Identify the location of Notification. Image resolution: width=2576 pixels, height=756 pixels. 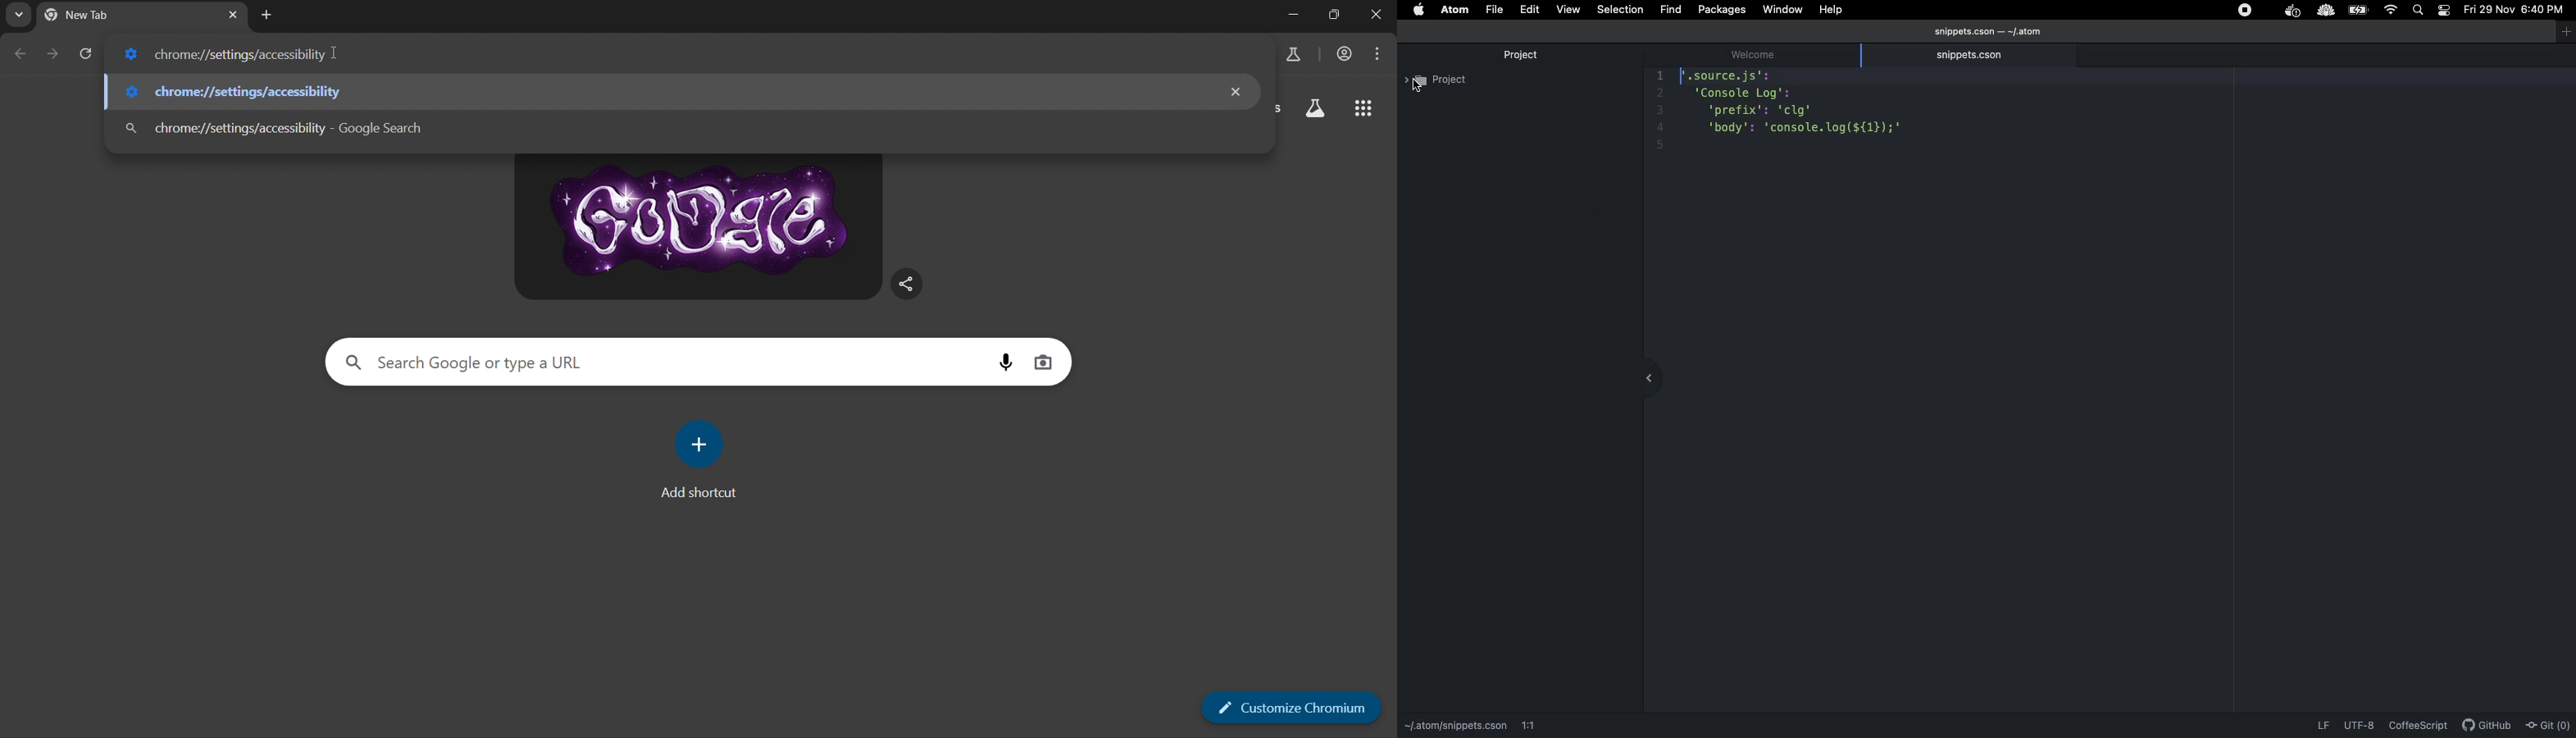
(2444, 10).